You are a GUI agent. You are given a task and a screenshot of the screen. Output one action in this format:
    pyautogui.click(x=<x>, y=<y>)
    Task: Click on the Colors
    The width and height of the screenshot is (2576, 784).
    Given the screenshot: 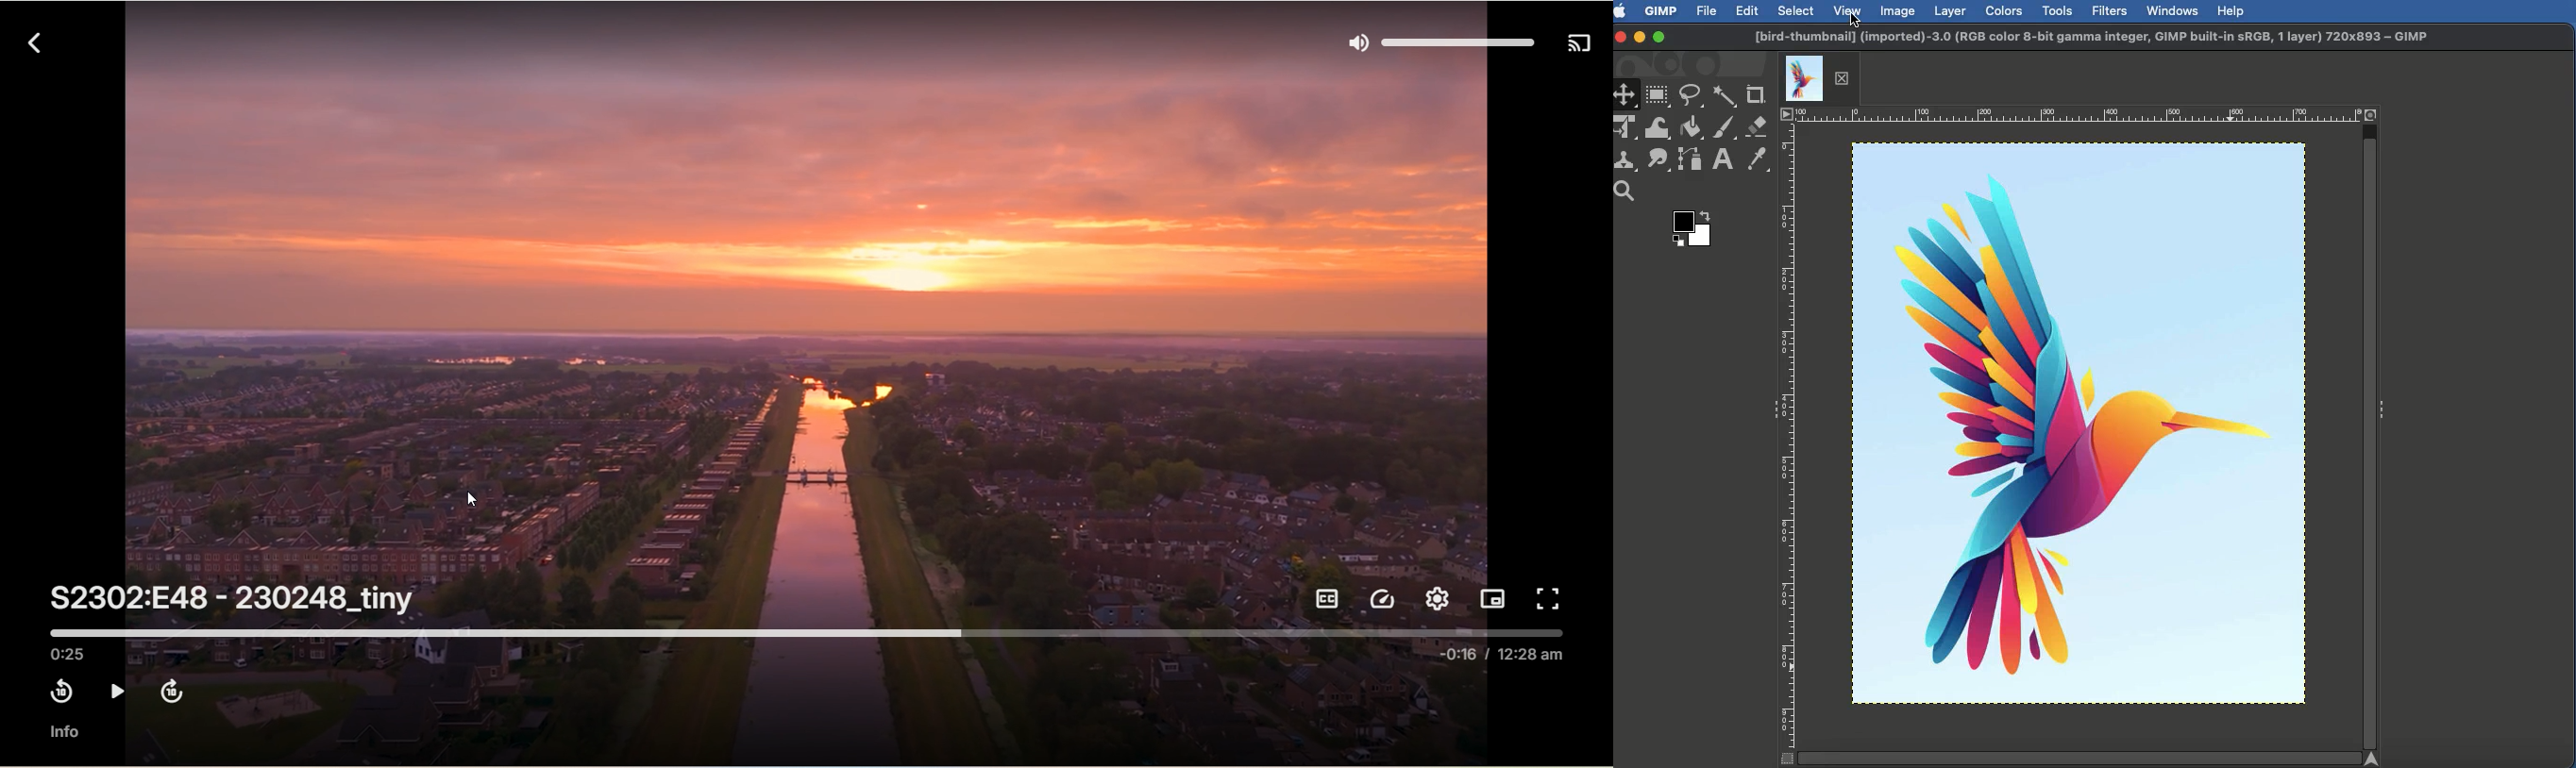 What is the action you would take?
    pyautogui.click(x=2005, y=10)
    